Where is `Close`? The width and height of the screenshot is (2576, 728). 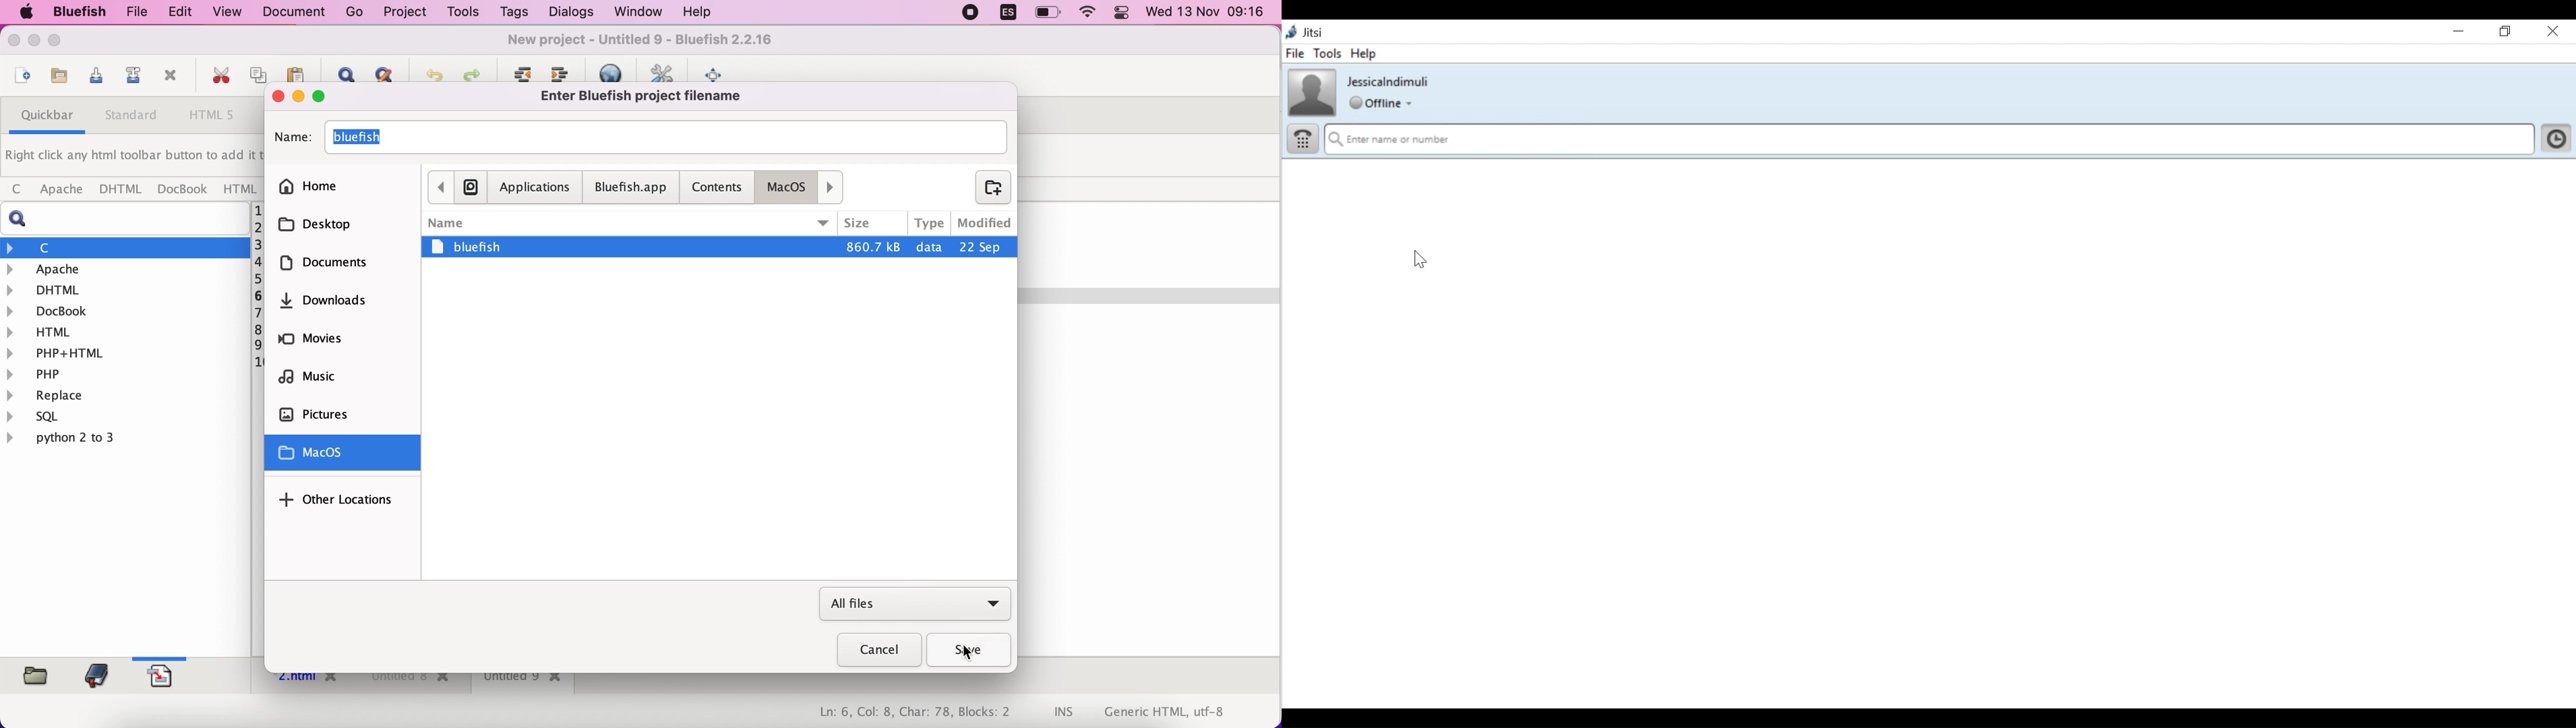
Close is located at coordinates (2554, 31).